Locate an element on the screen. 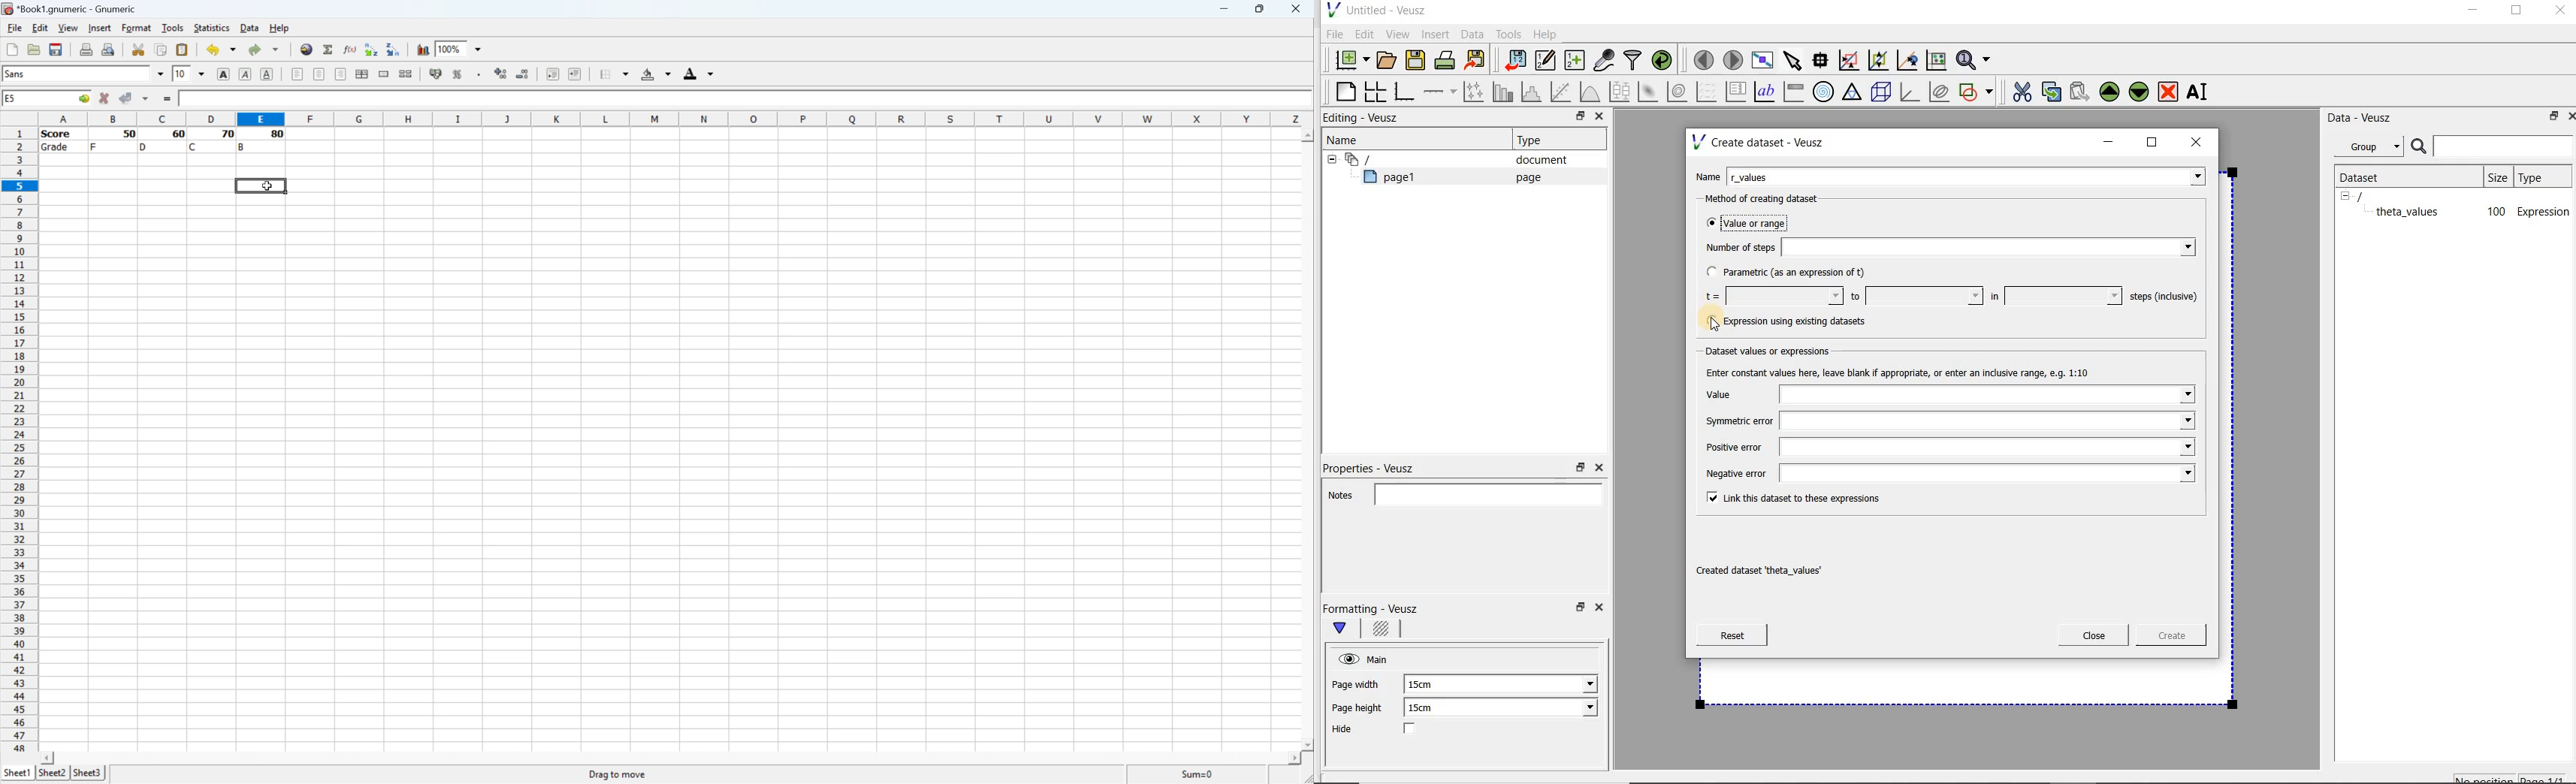  Accept changes in multiple cells is located at coordinates (148, 101).